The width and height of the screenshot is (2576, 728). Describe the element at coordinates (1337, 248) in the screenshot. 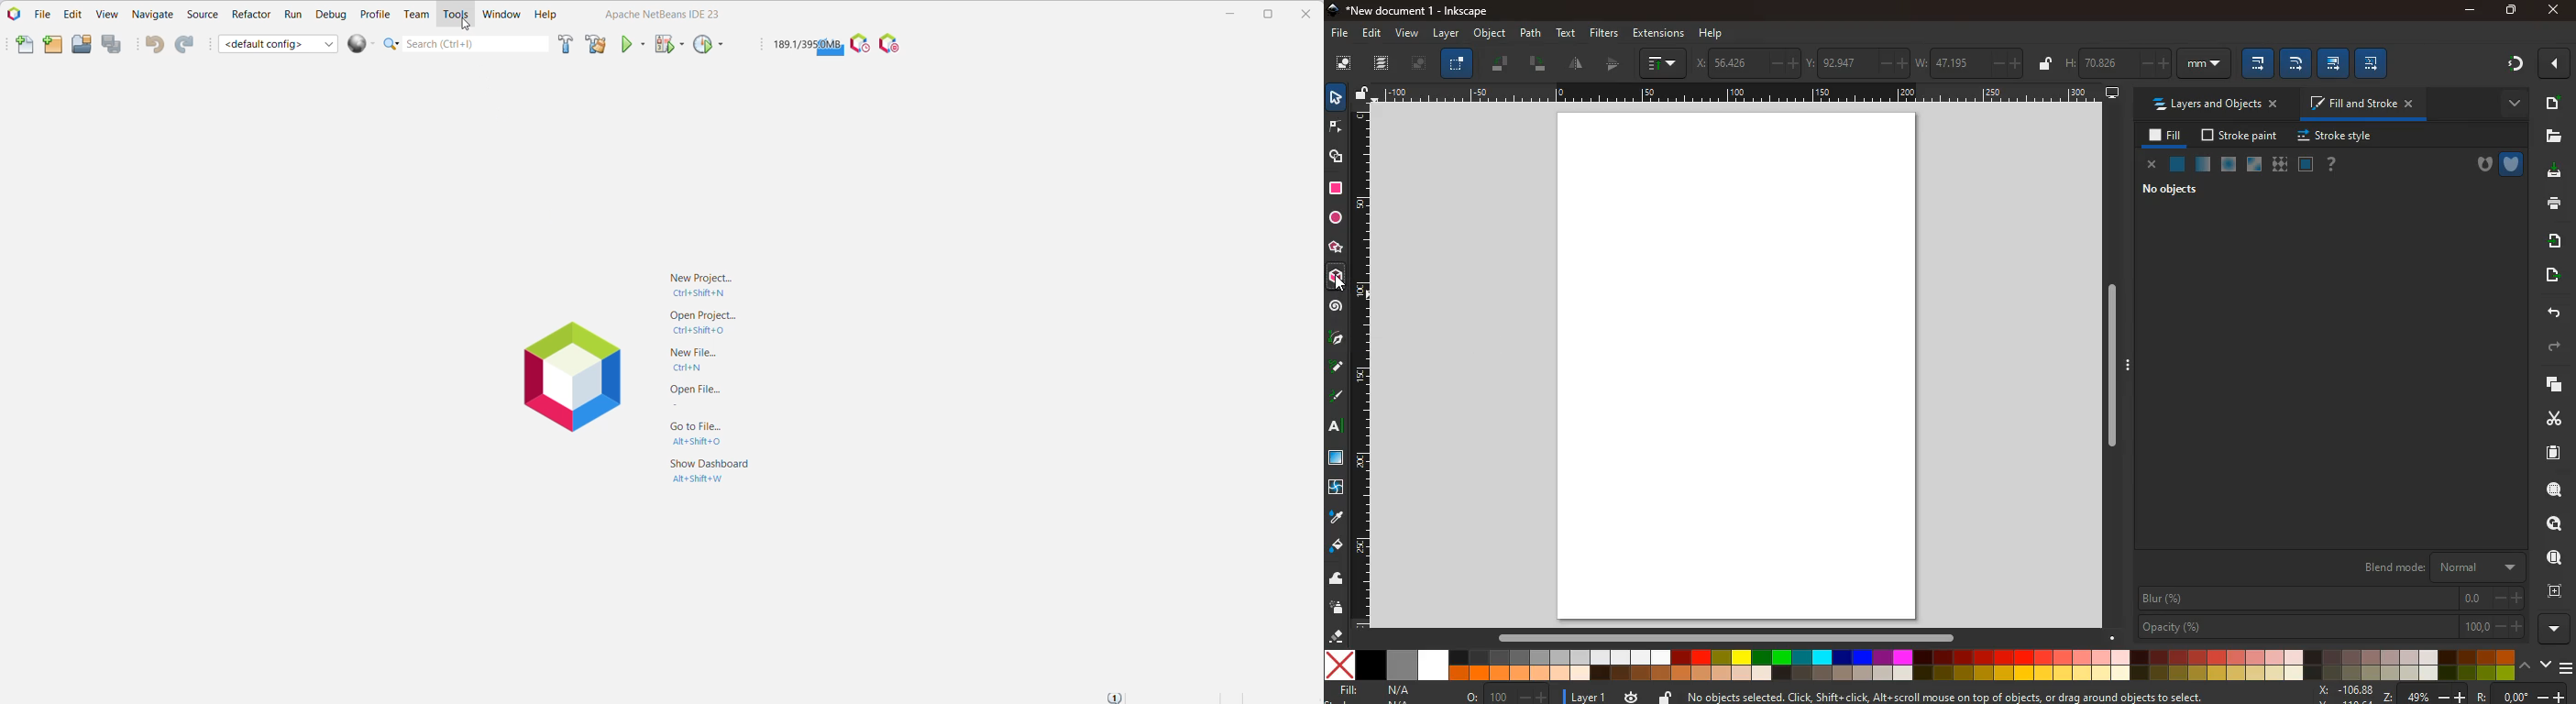

I see `star` at that location.